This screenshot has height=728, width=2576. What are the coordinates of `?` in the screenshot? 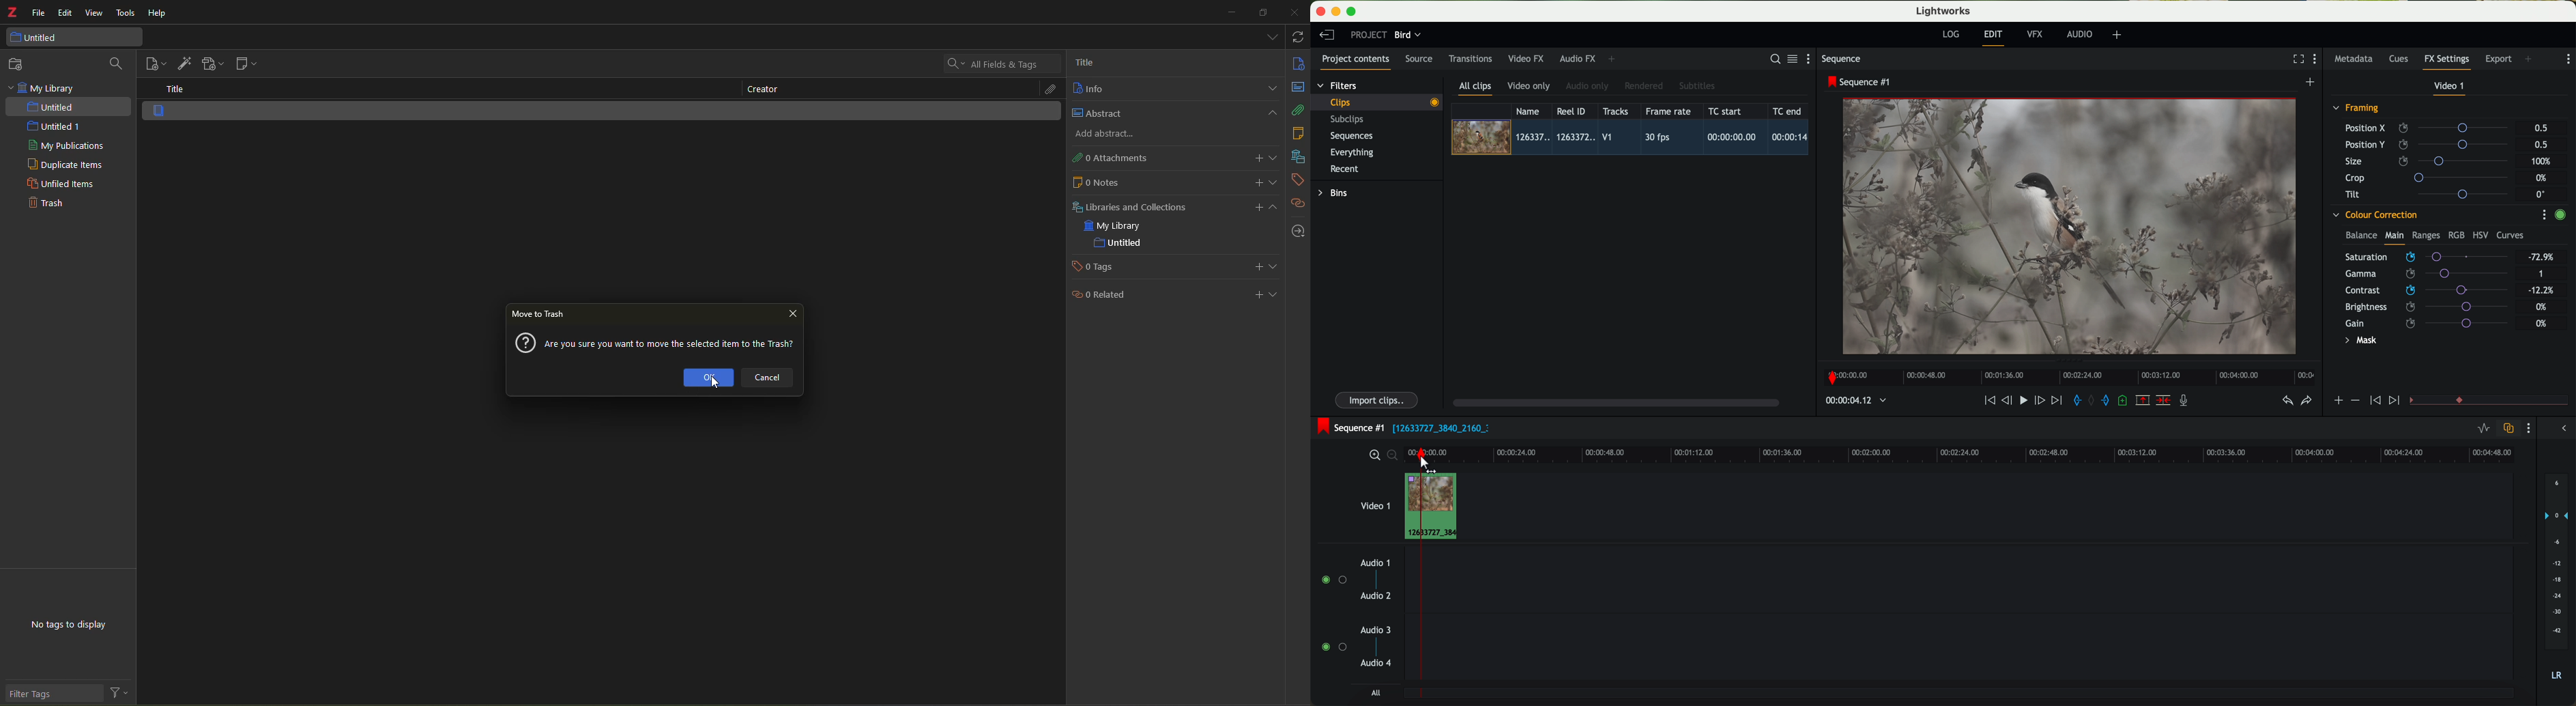 It's located at (526, 345).